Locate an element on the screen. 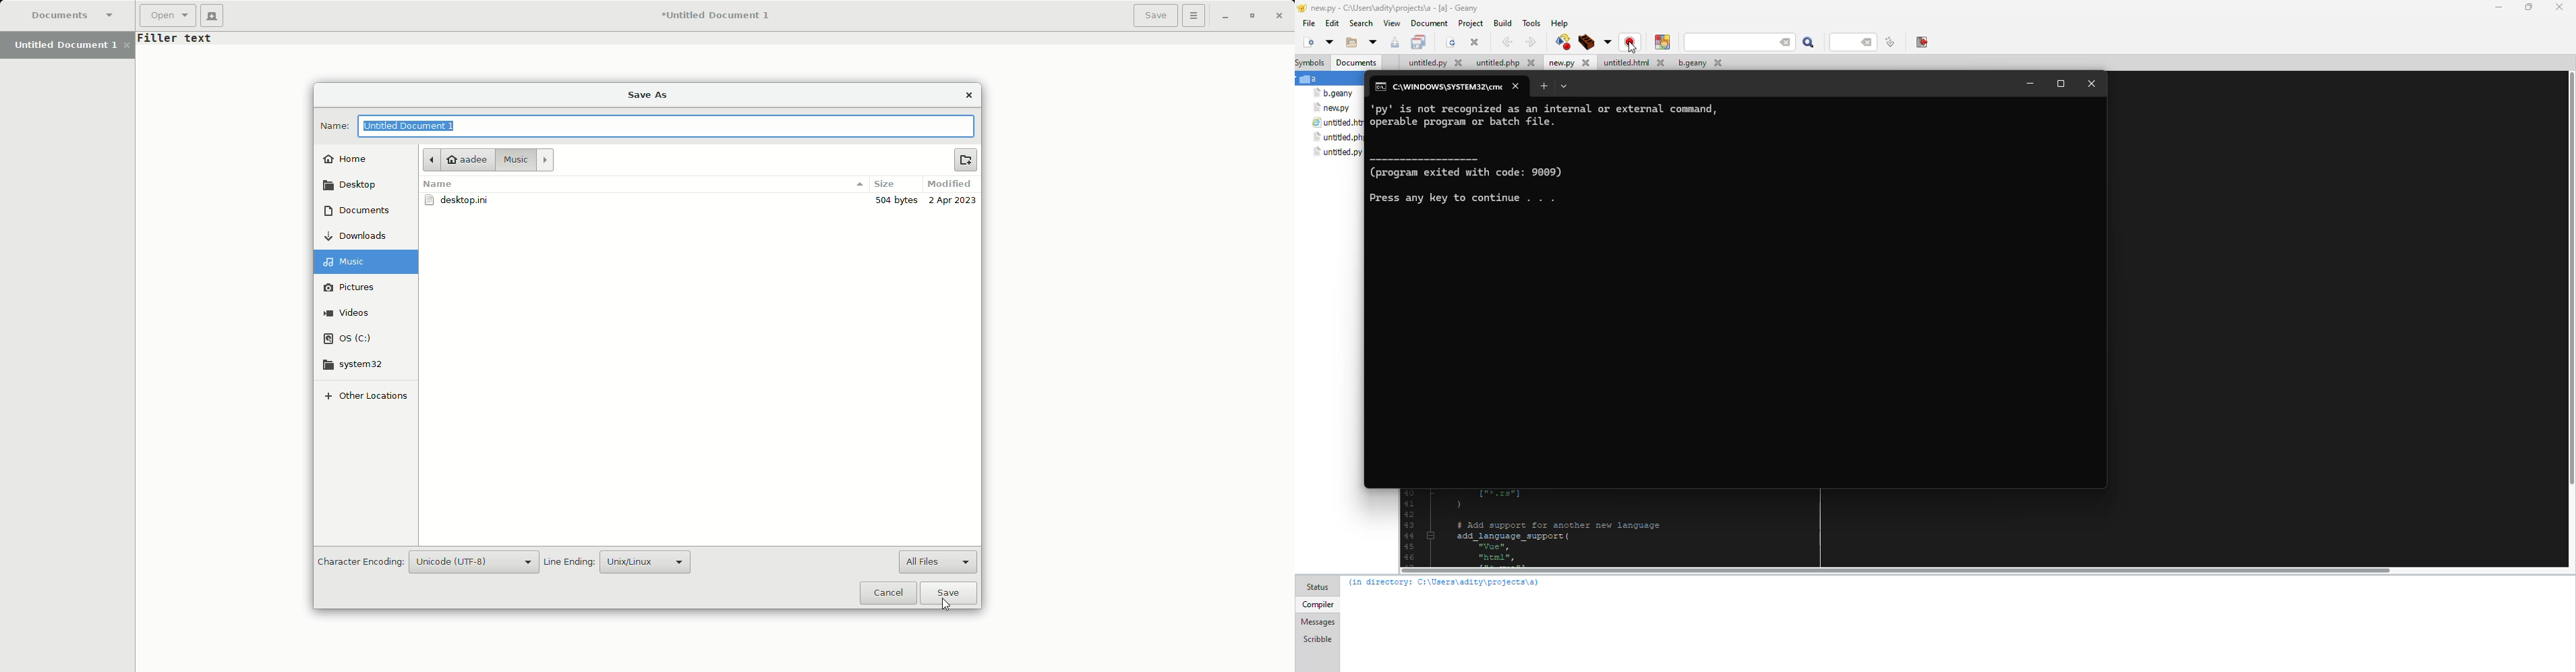 The image size is (2576, 672). 2 Apr 2023 is located at coordinates (954, 201).